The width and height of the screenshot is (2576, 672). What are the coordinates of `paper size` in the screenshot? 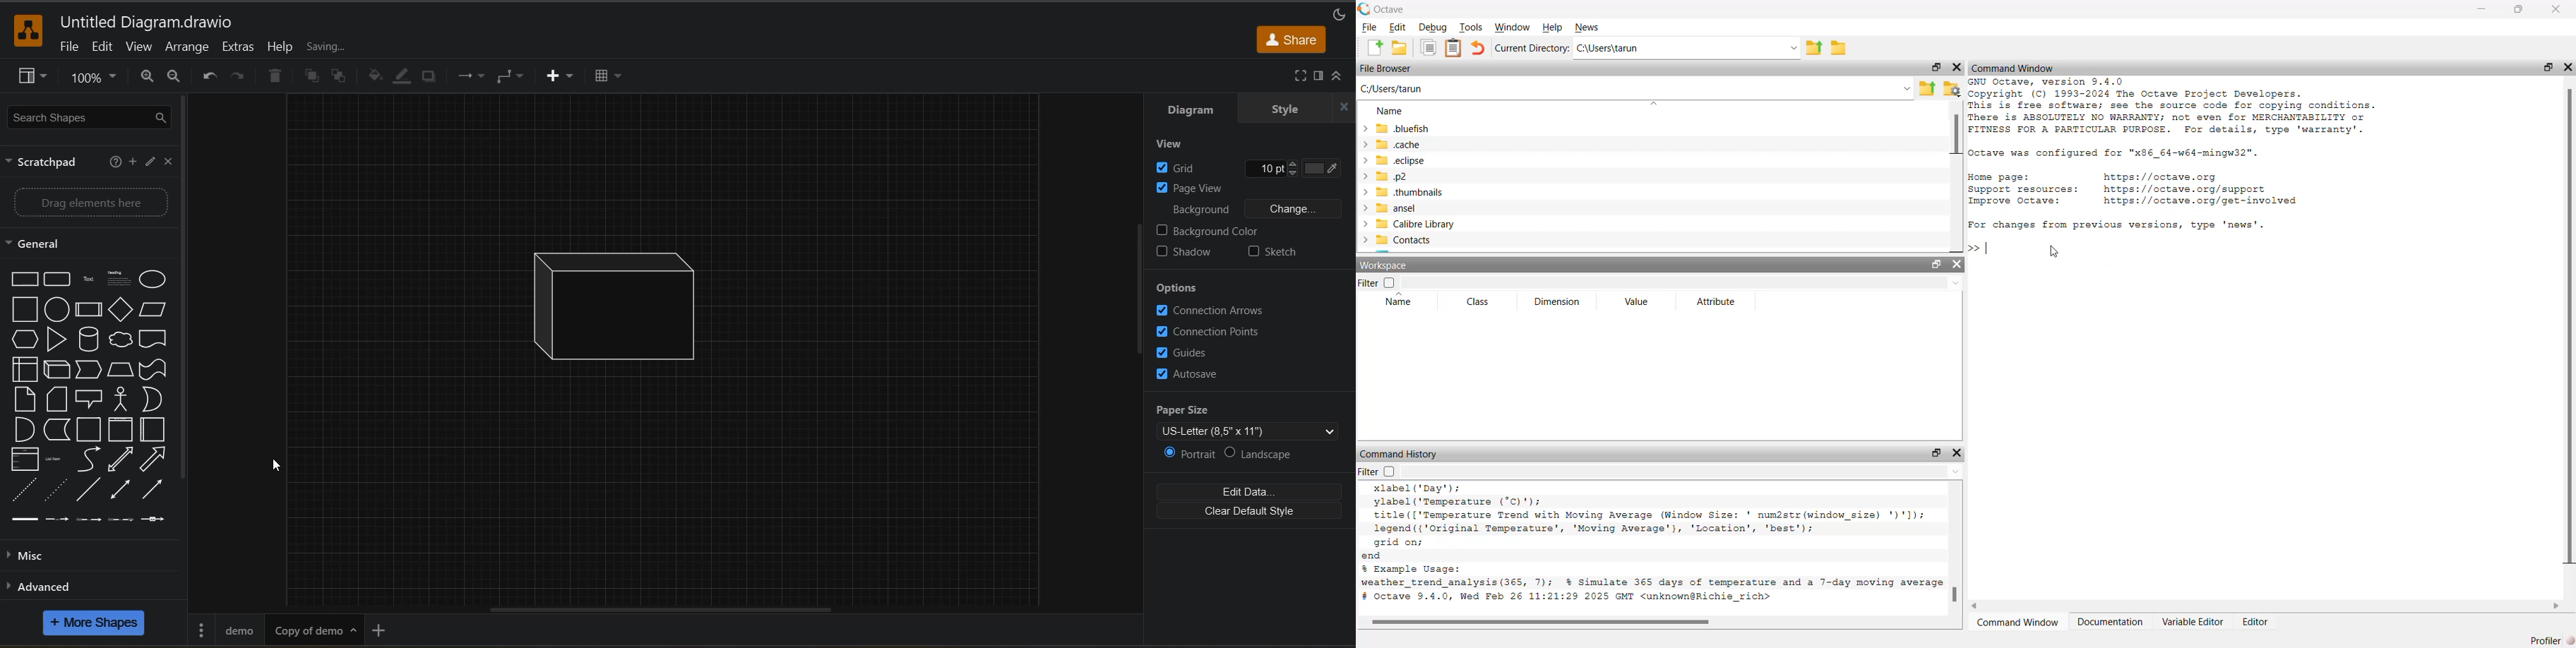 It's located at (1254, 420).